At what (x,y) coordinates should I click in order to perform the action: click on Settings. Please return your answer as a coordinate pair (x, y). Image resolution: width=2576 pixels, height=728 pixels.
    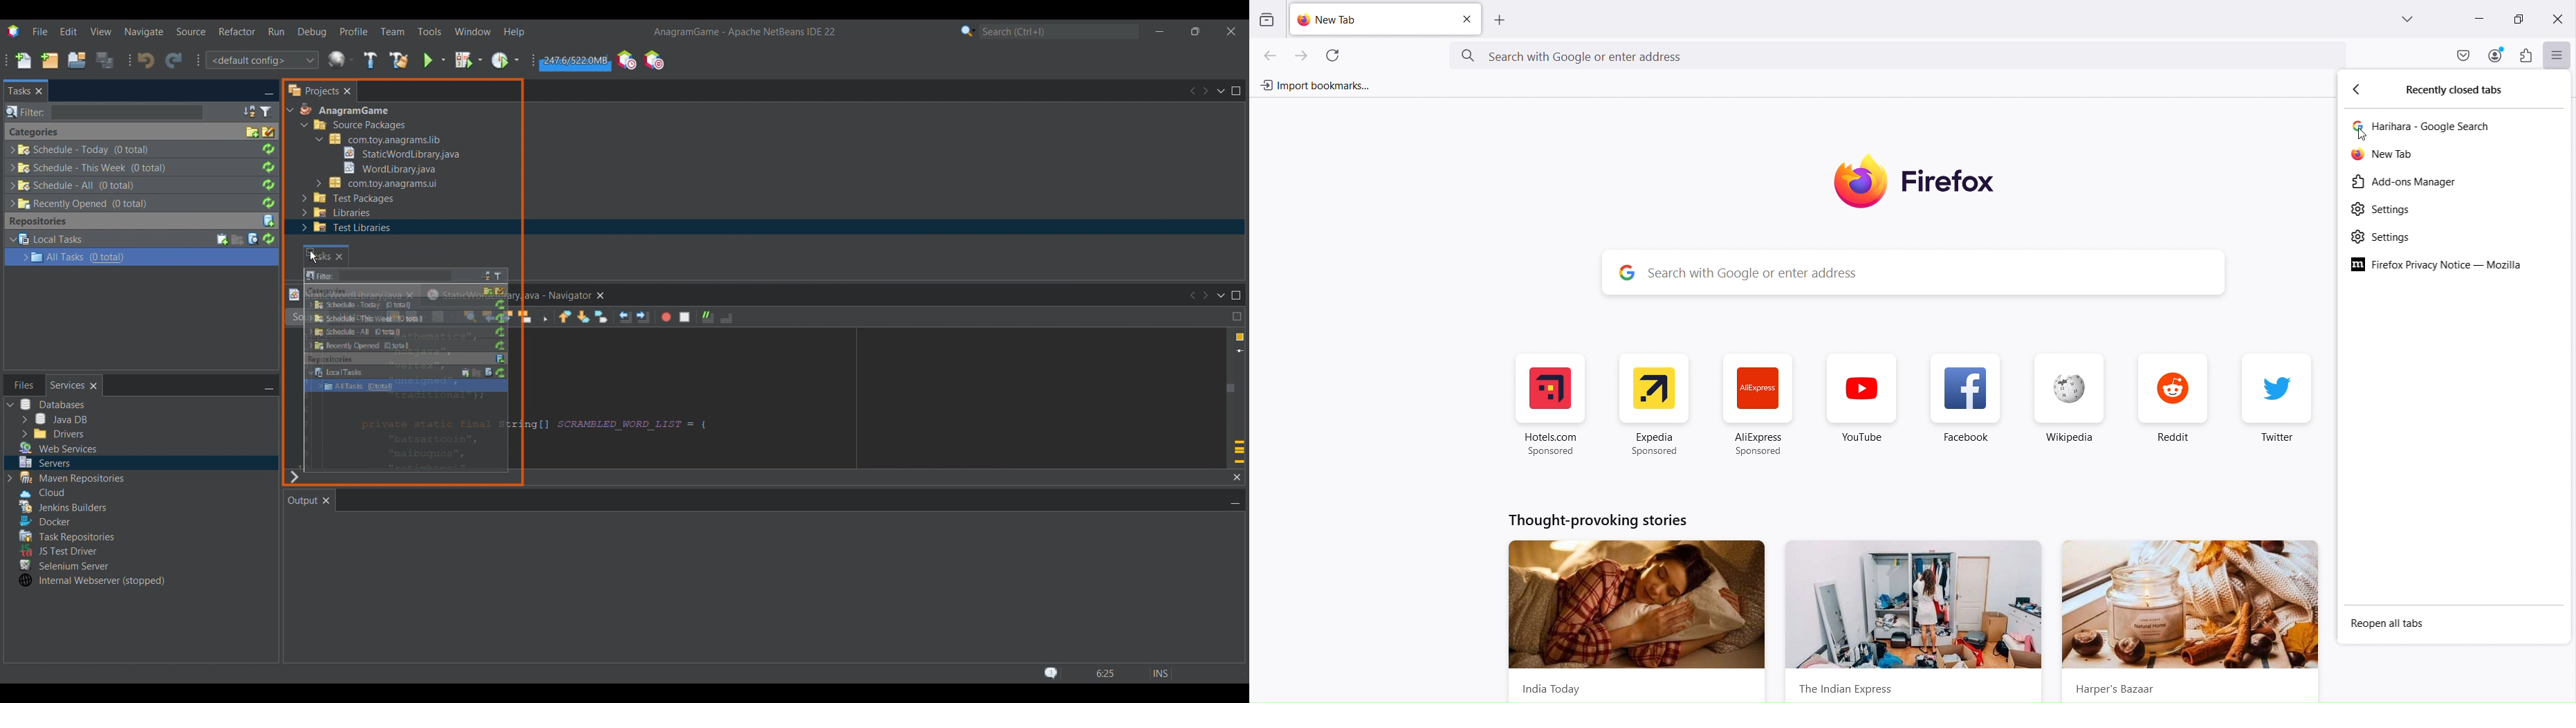
    Looking at the image, I should click on (2382, 238).